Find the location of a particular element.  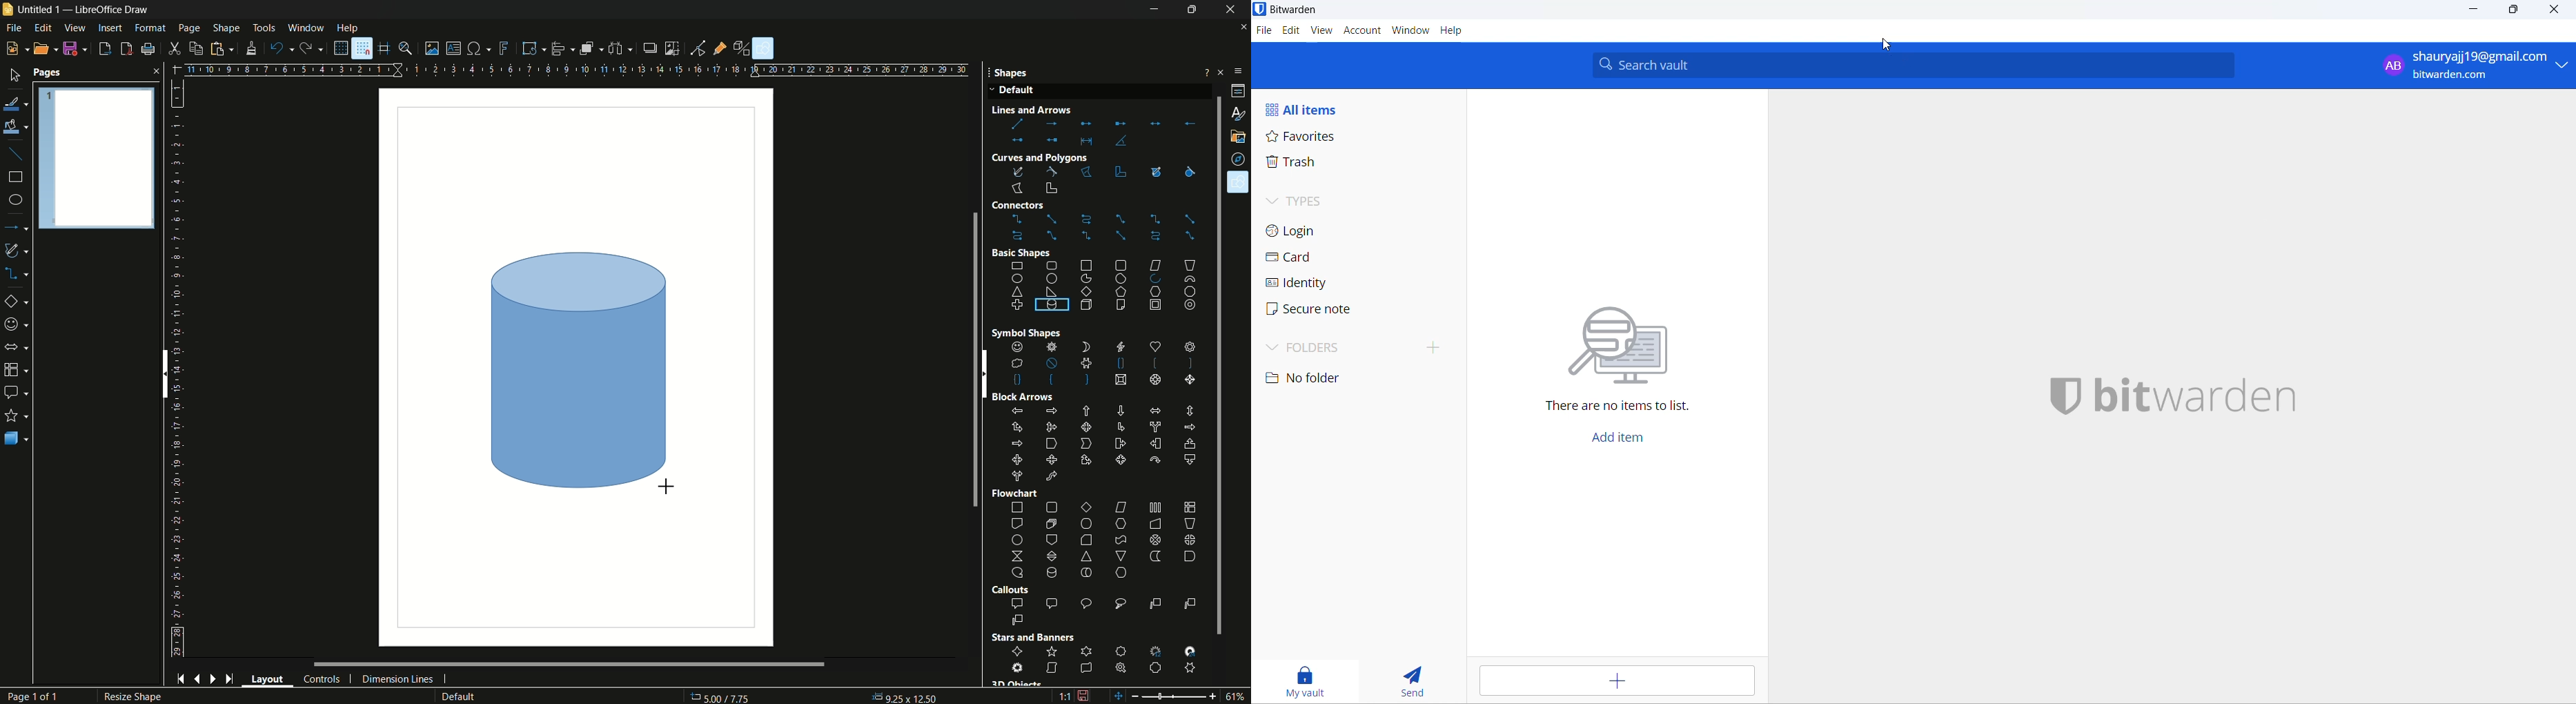

folder is located at coordinates (1356, 349).